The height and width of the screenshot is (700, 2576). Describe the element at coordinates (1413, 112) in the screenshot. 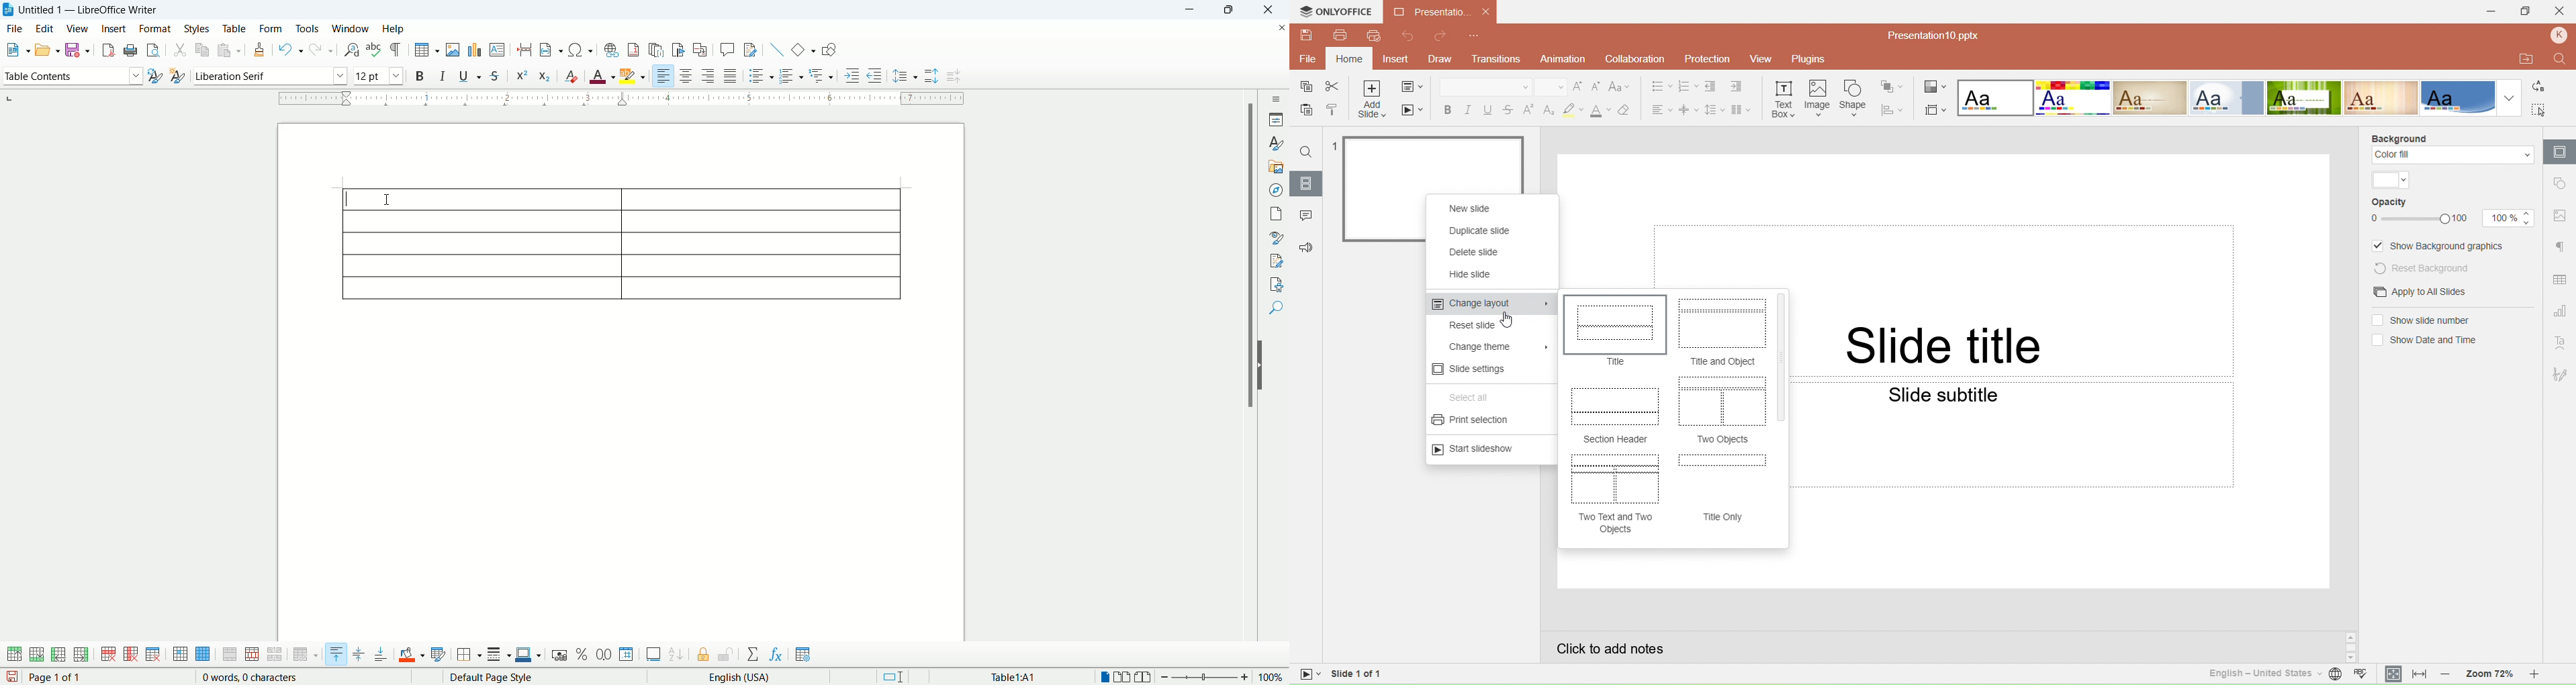

I see `Start slideshow` at that location.